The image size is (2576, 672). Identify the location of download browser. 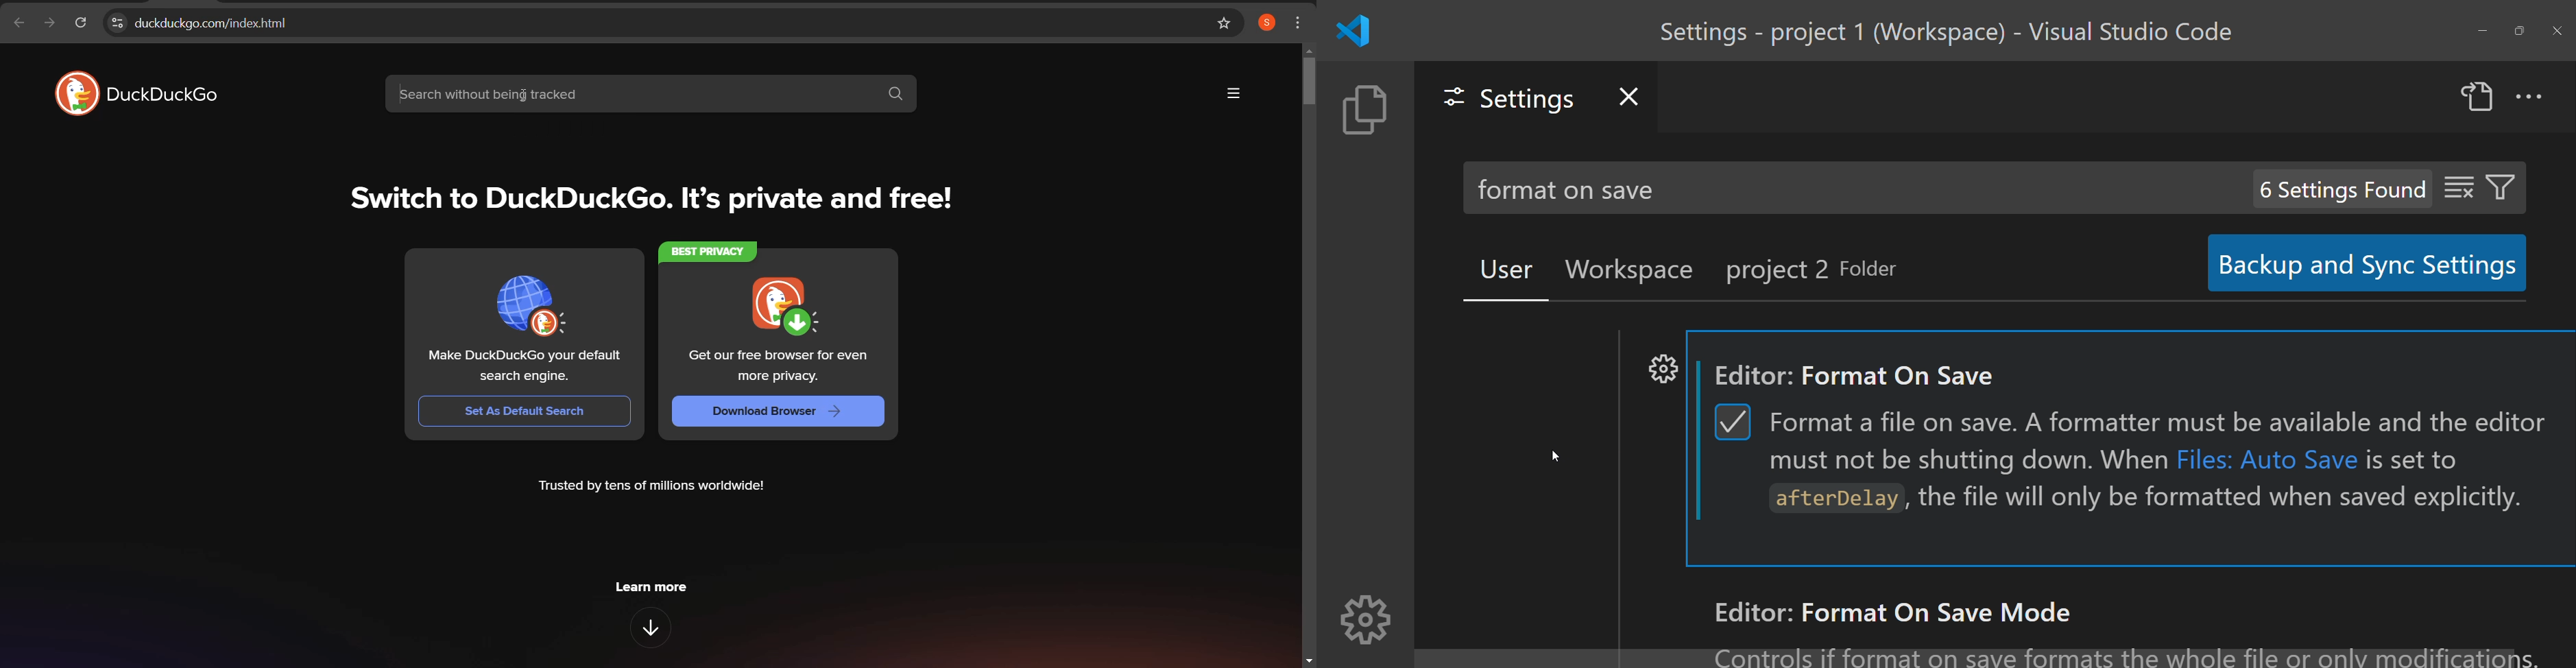
(777, 306).